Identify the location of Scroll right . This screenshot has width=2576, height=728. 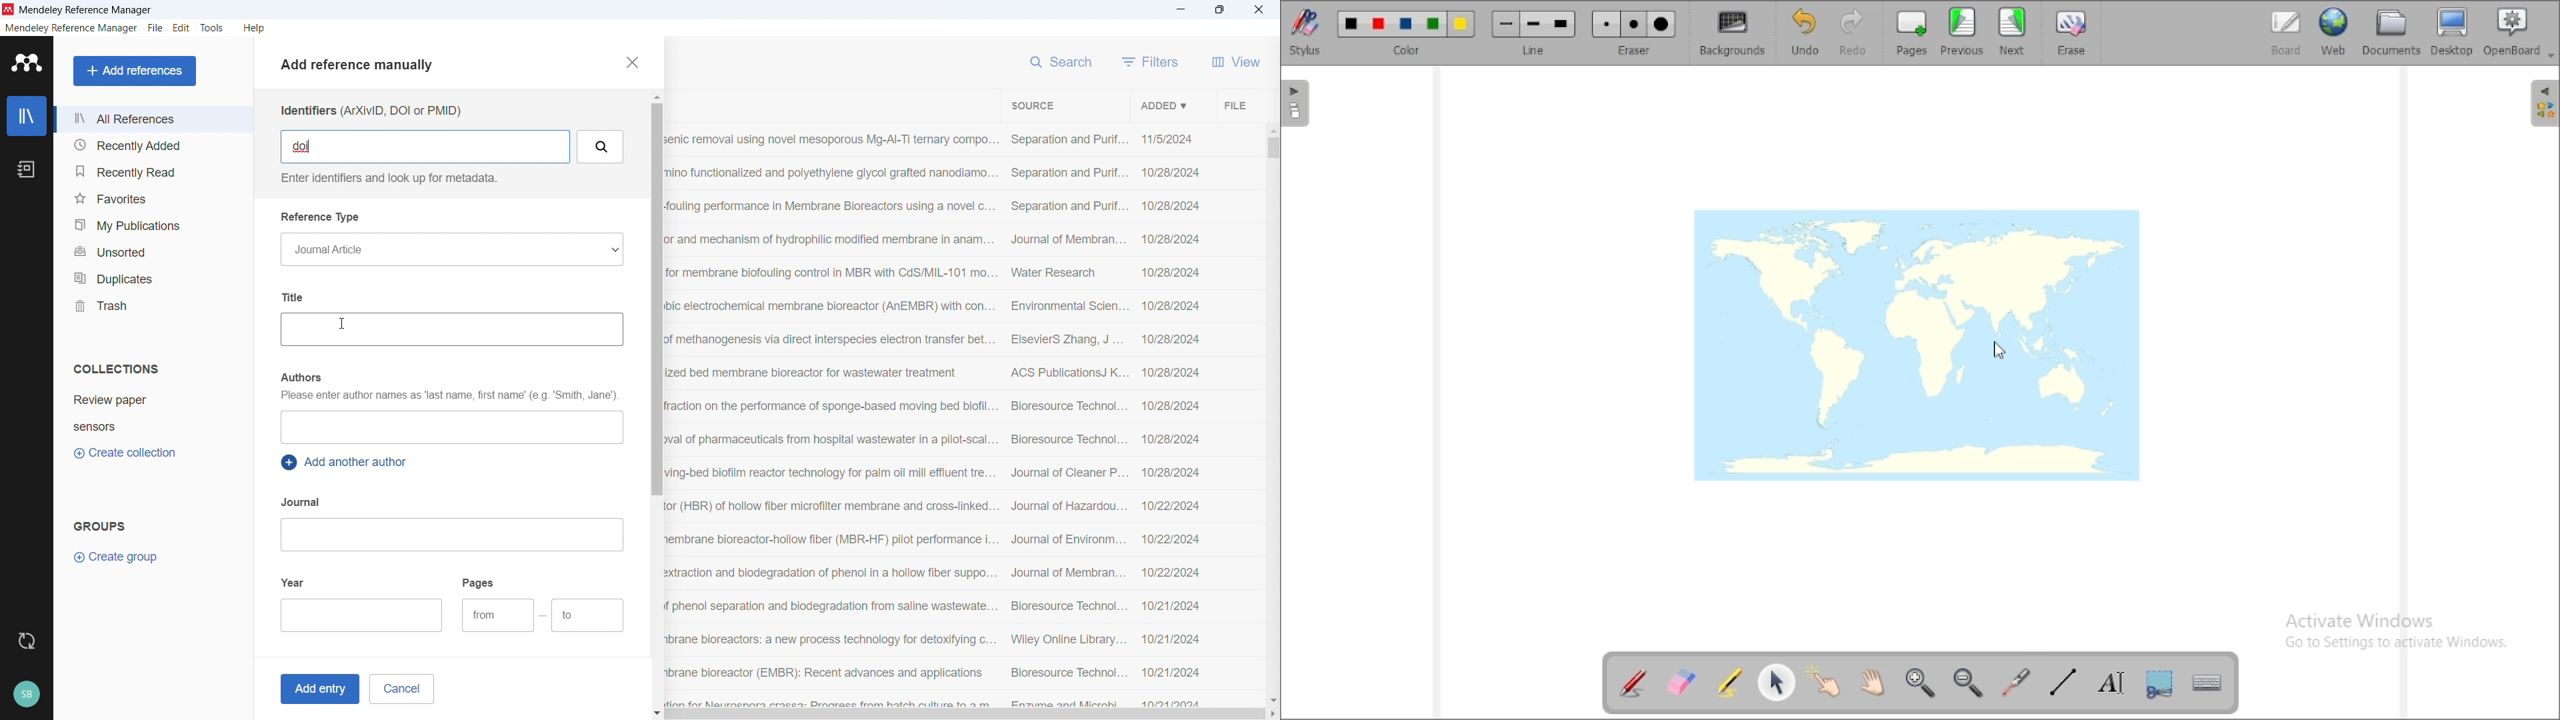
(1272, 715).